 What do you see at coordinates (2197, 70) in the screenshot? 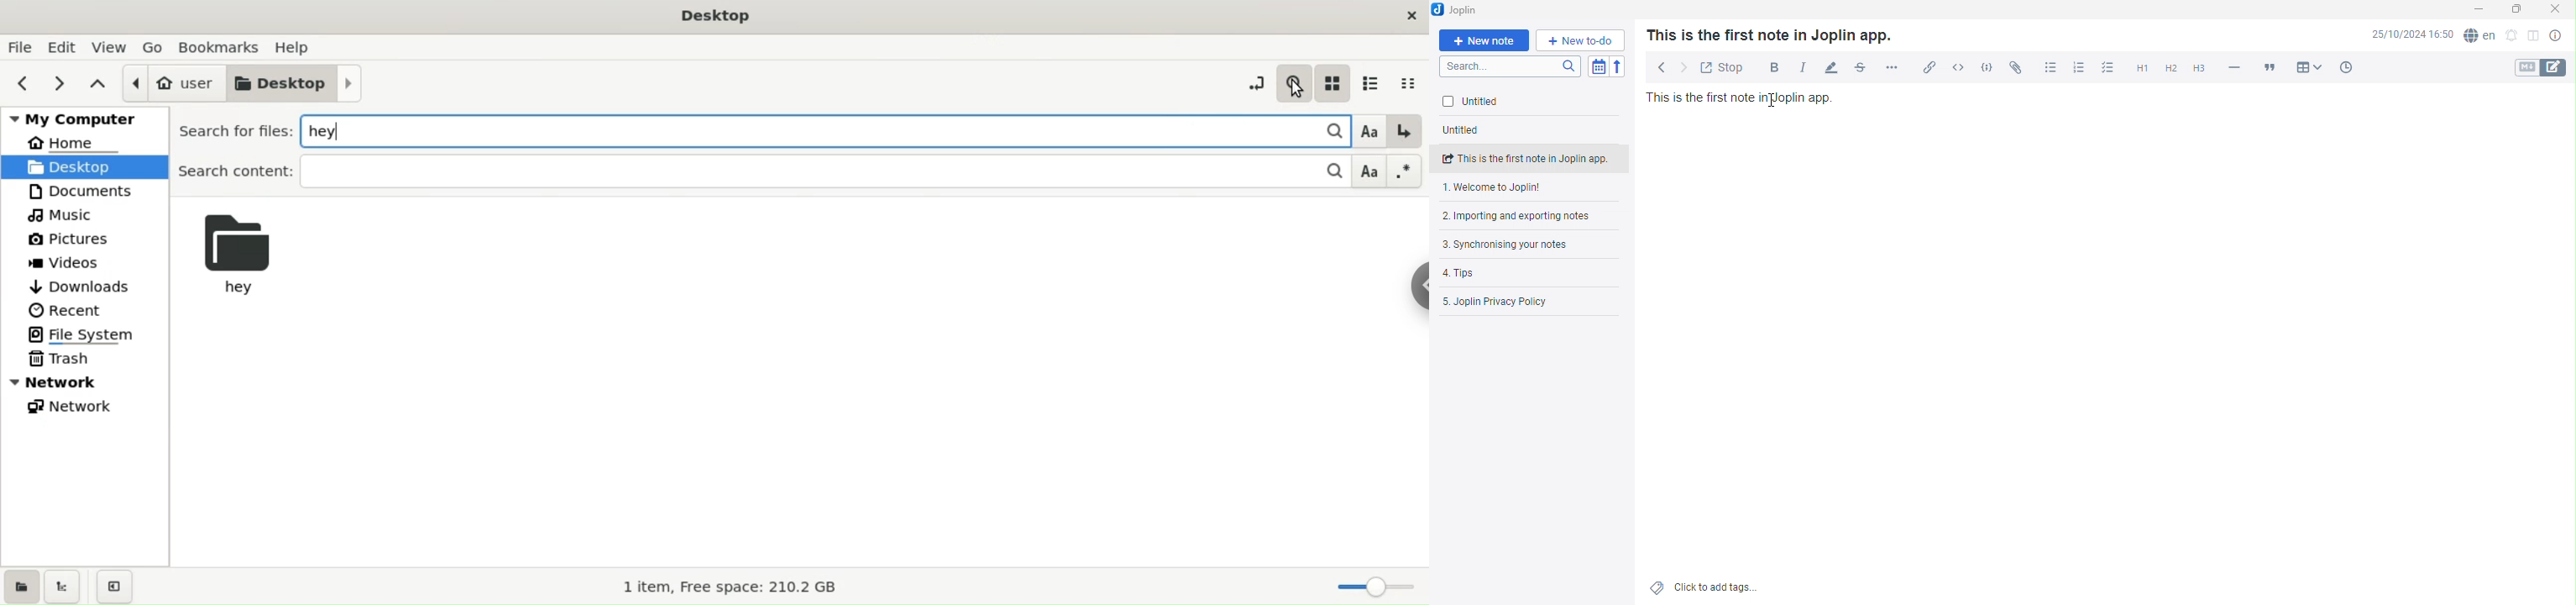
I see `Heading 3` at bounding box center [2197, 70].